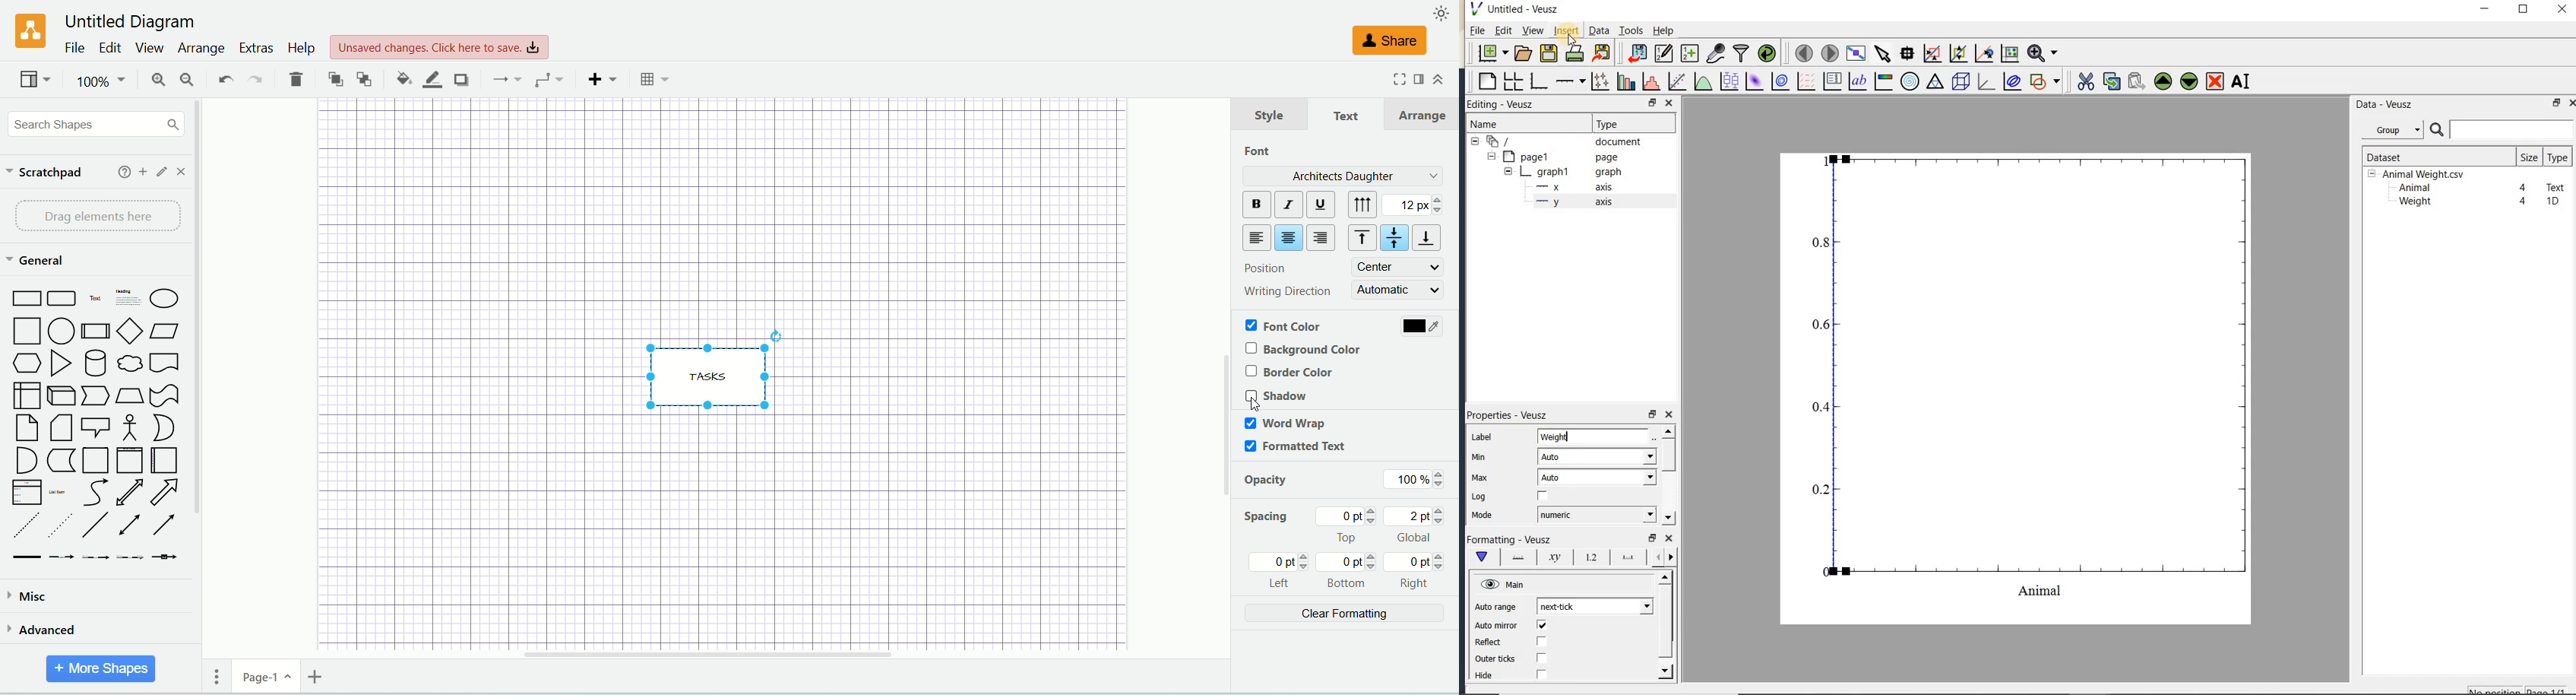 The image size is (2576, 700). What do you see at coordinates (1666, 625) in the screenshot?
I see `scrollbar` at bounding box center [1666, 625].